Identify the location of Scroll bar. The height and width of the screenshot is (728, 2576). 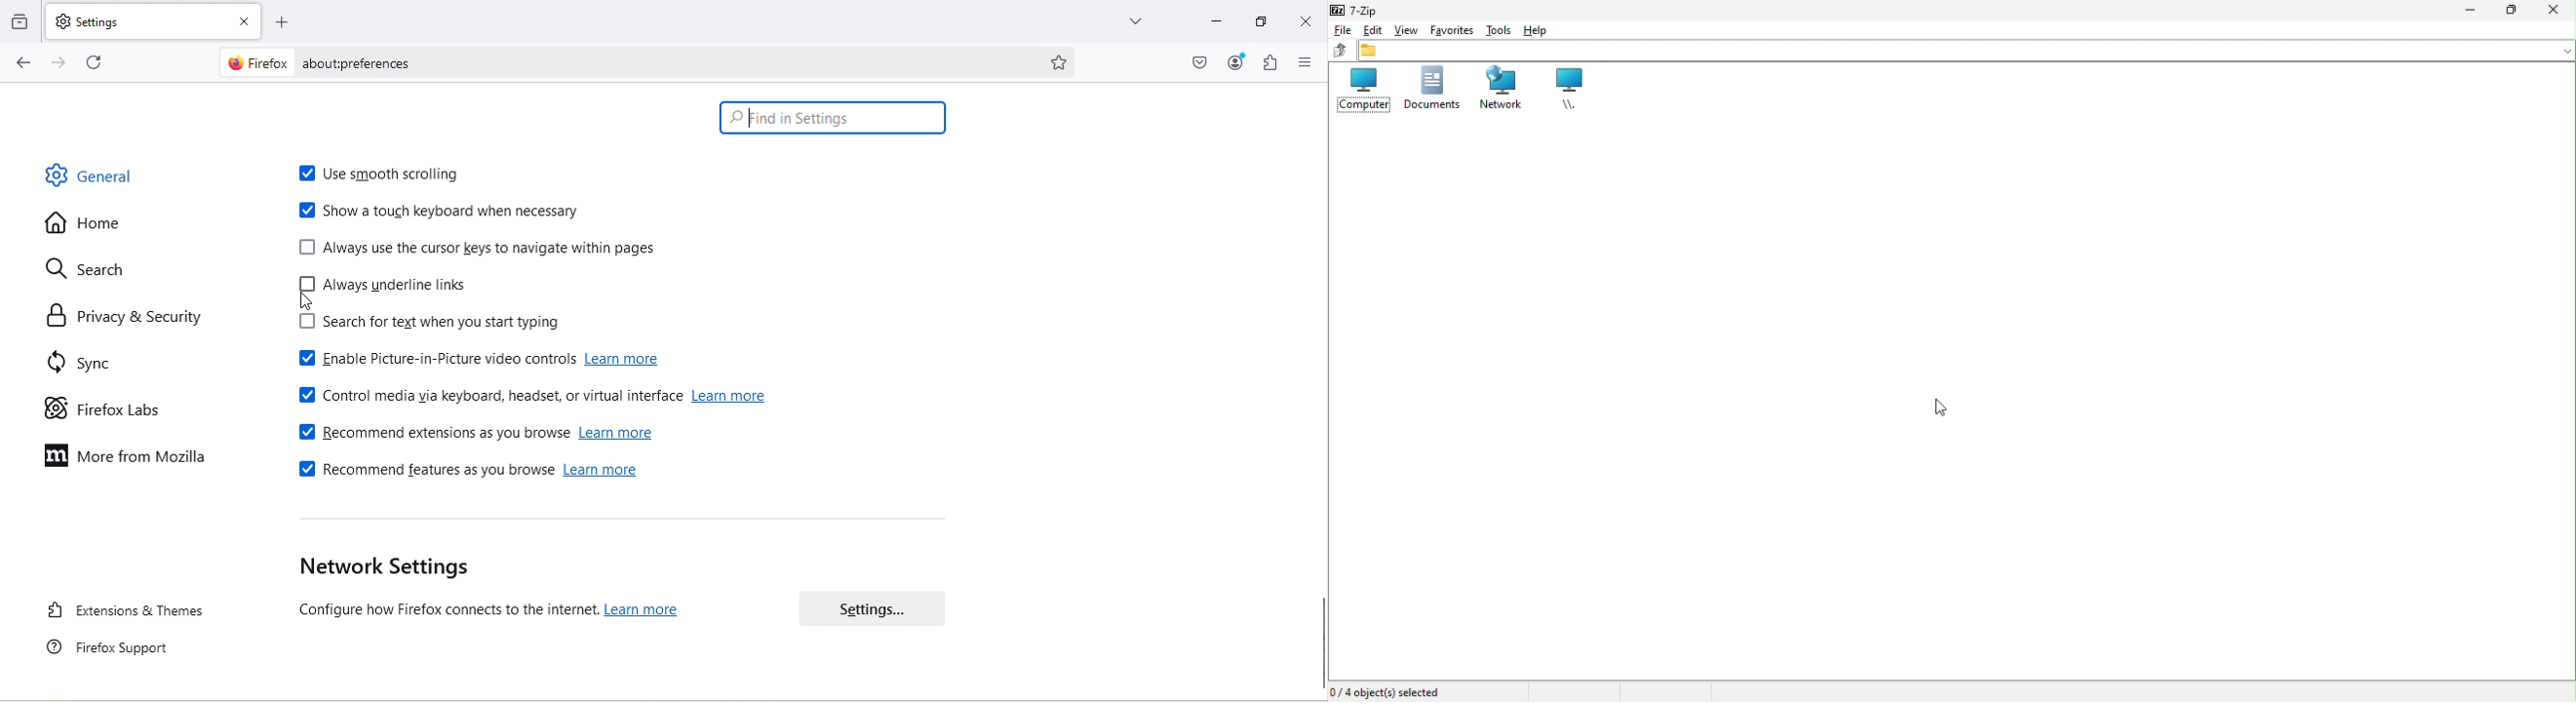
(1320, 640).